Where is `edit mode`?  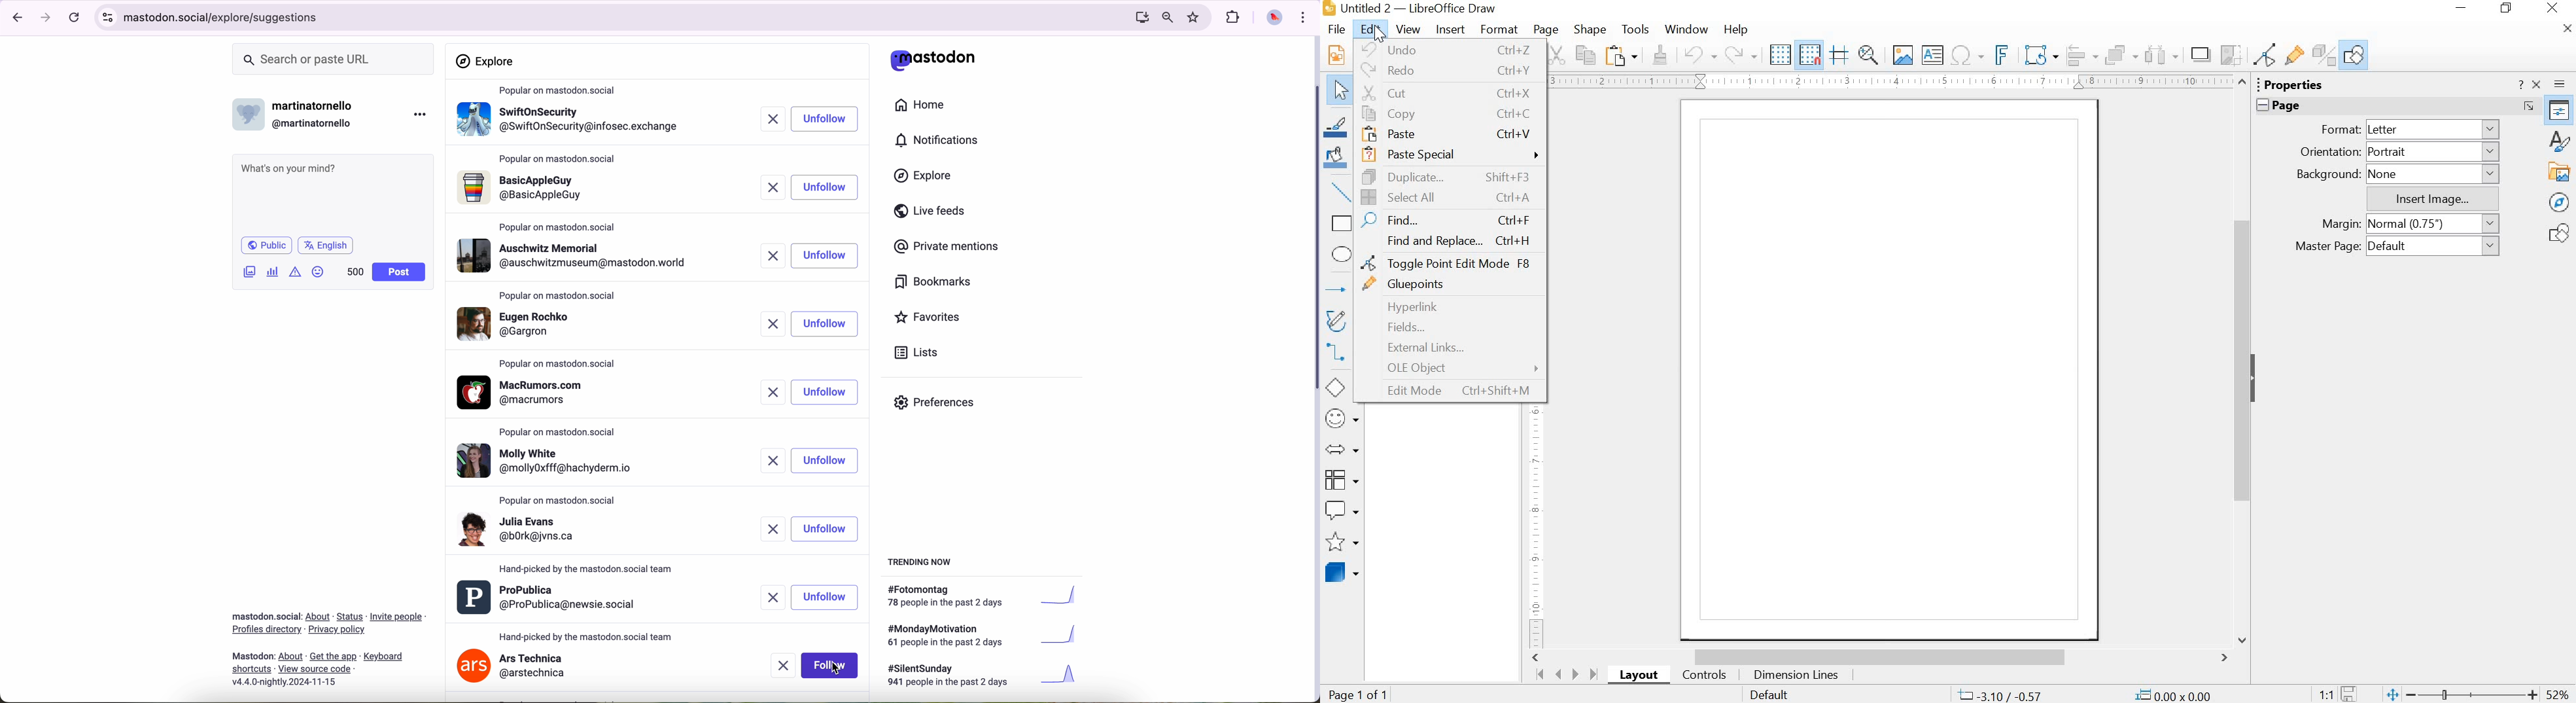 edit mode is located at coordinates (1450, 391).